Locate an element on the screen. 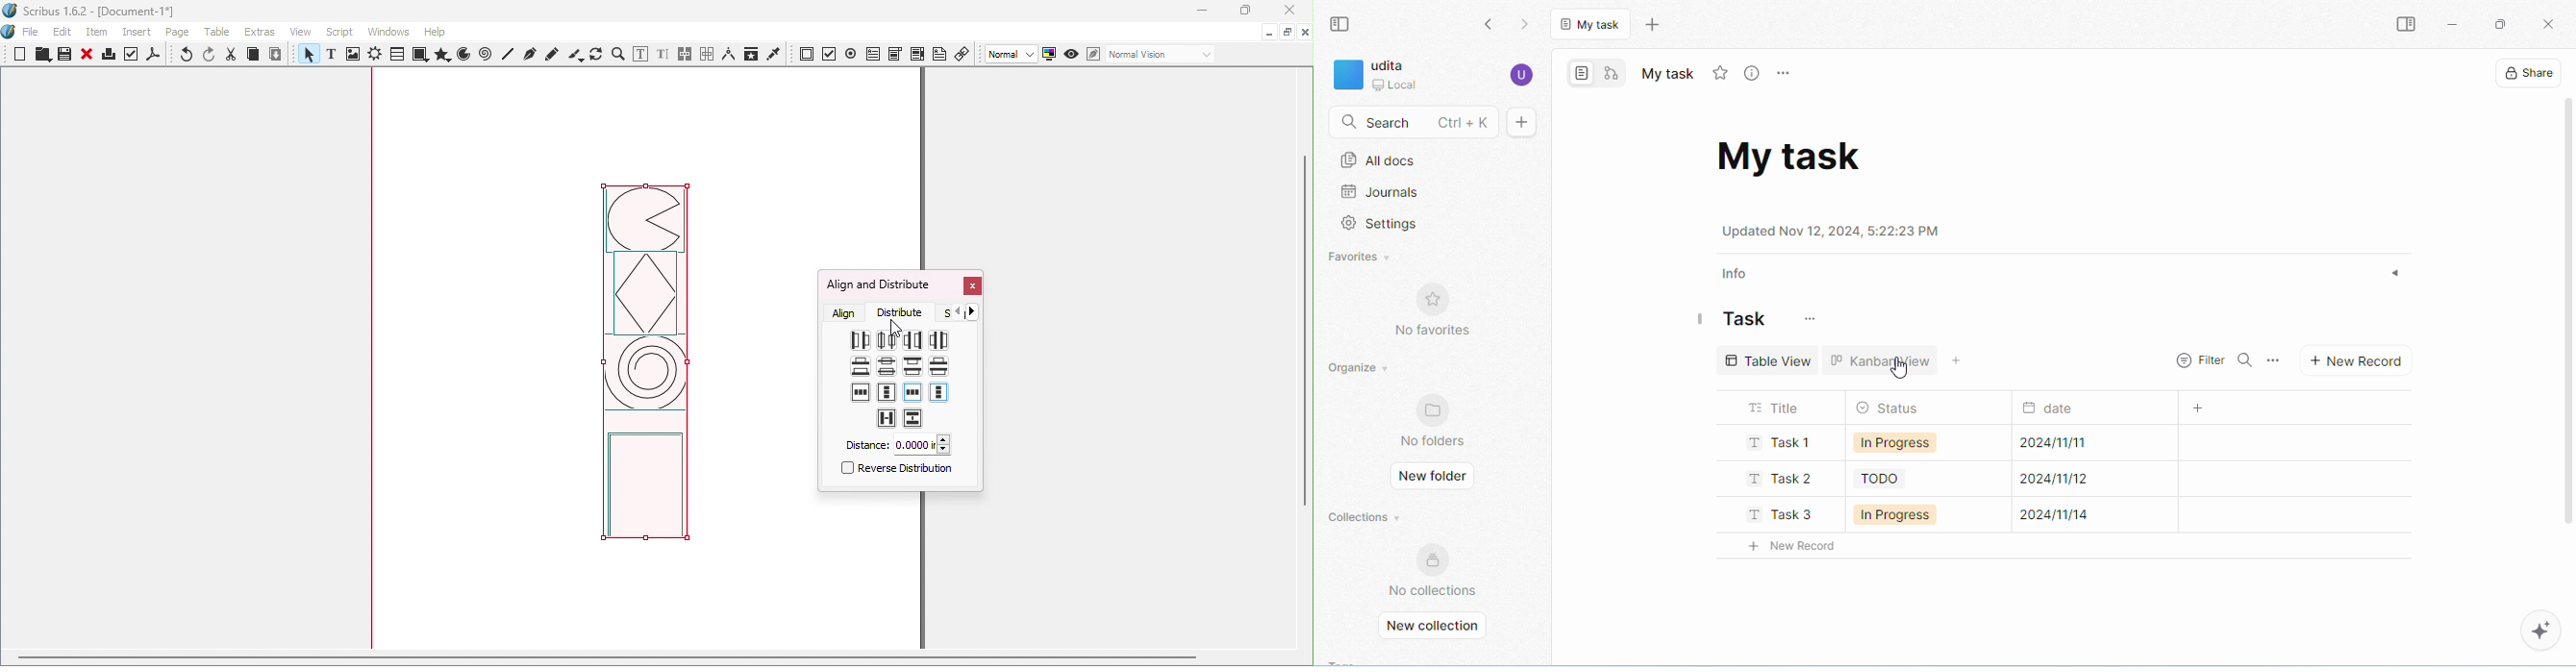 Image resolution: width=2576 pixels, height=672 pixels. my task is located at coordinates (1794, 156).